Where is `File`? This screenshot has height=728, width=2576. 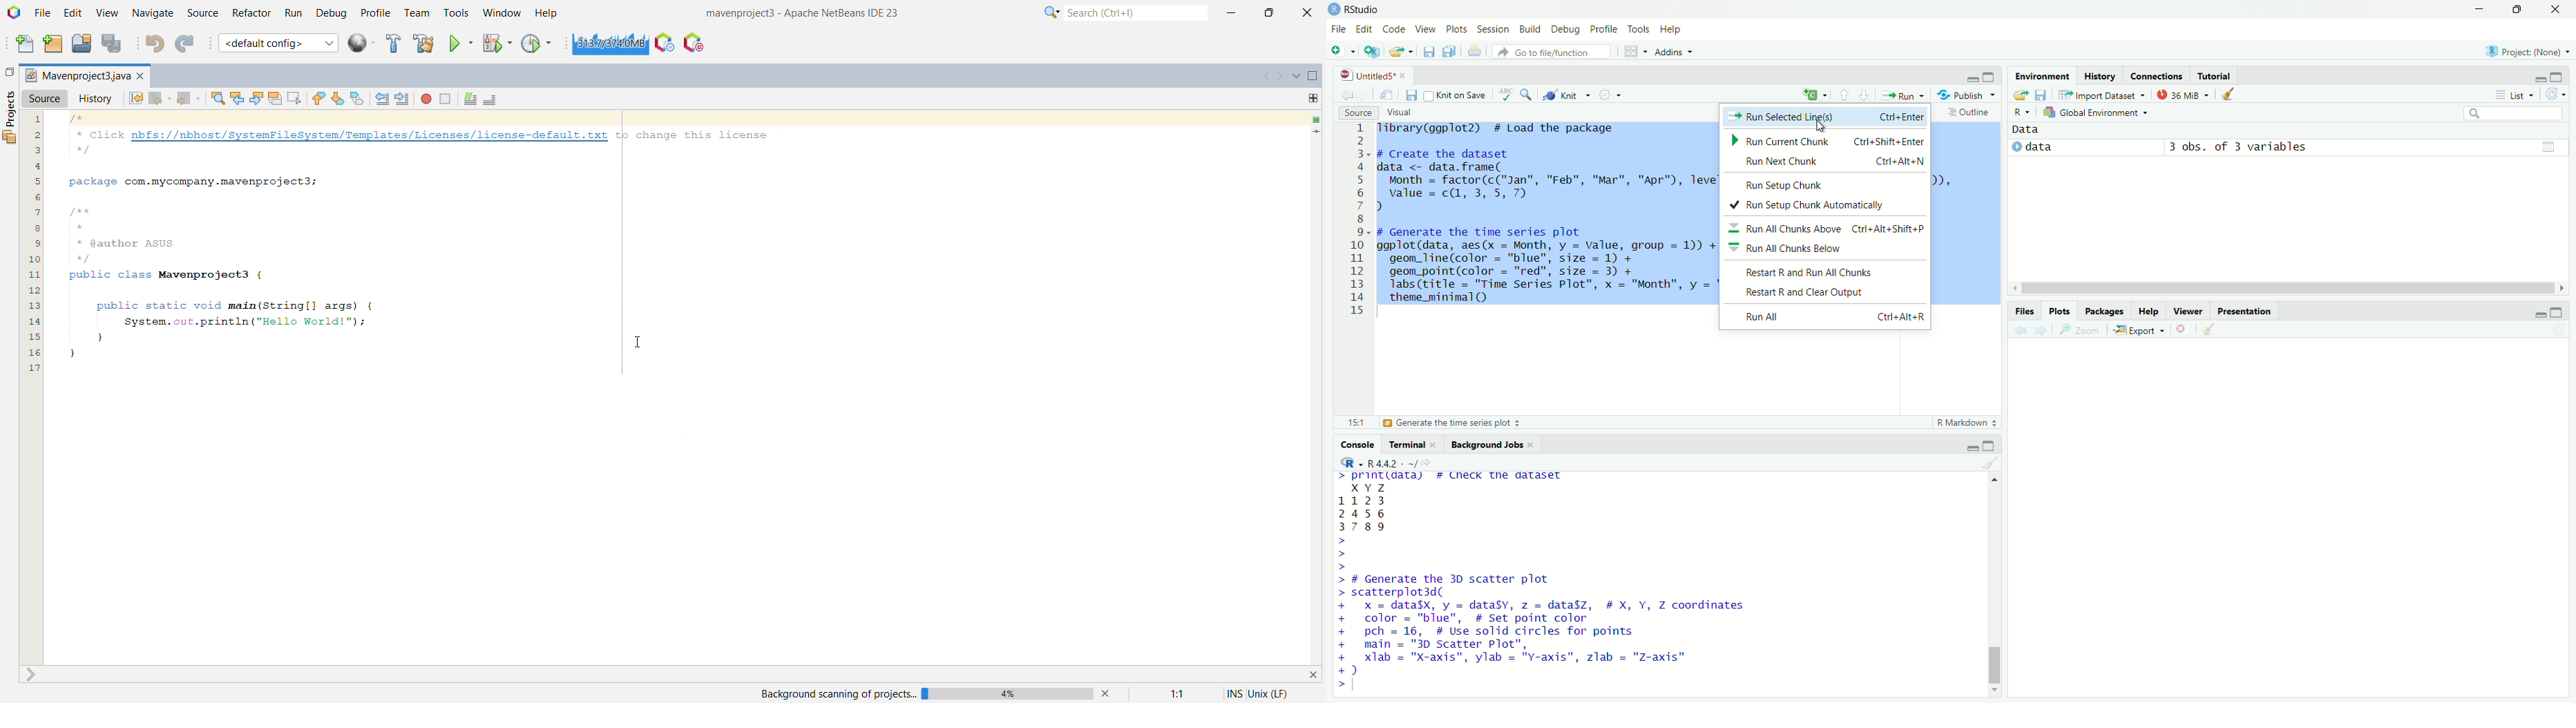 File is located at coordinates (43, 14).